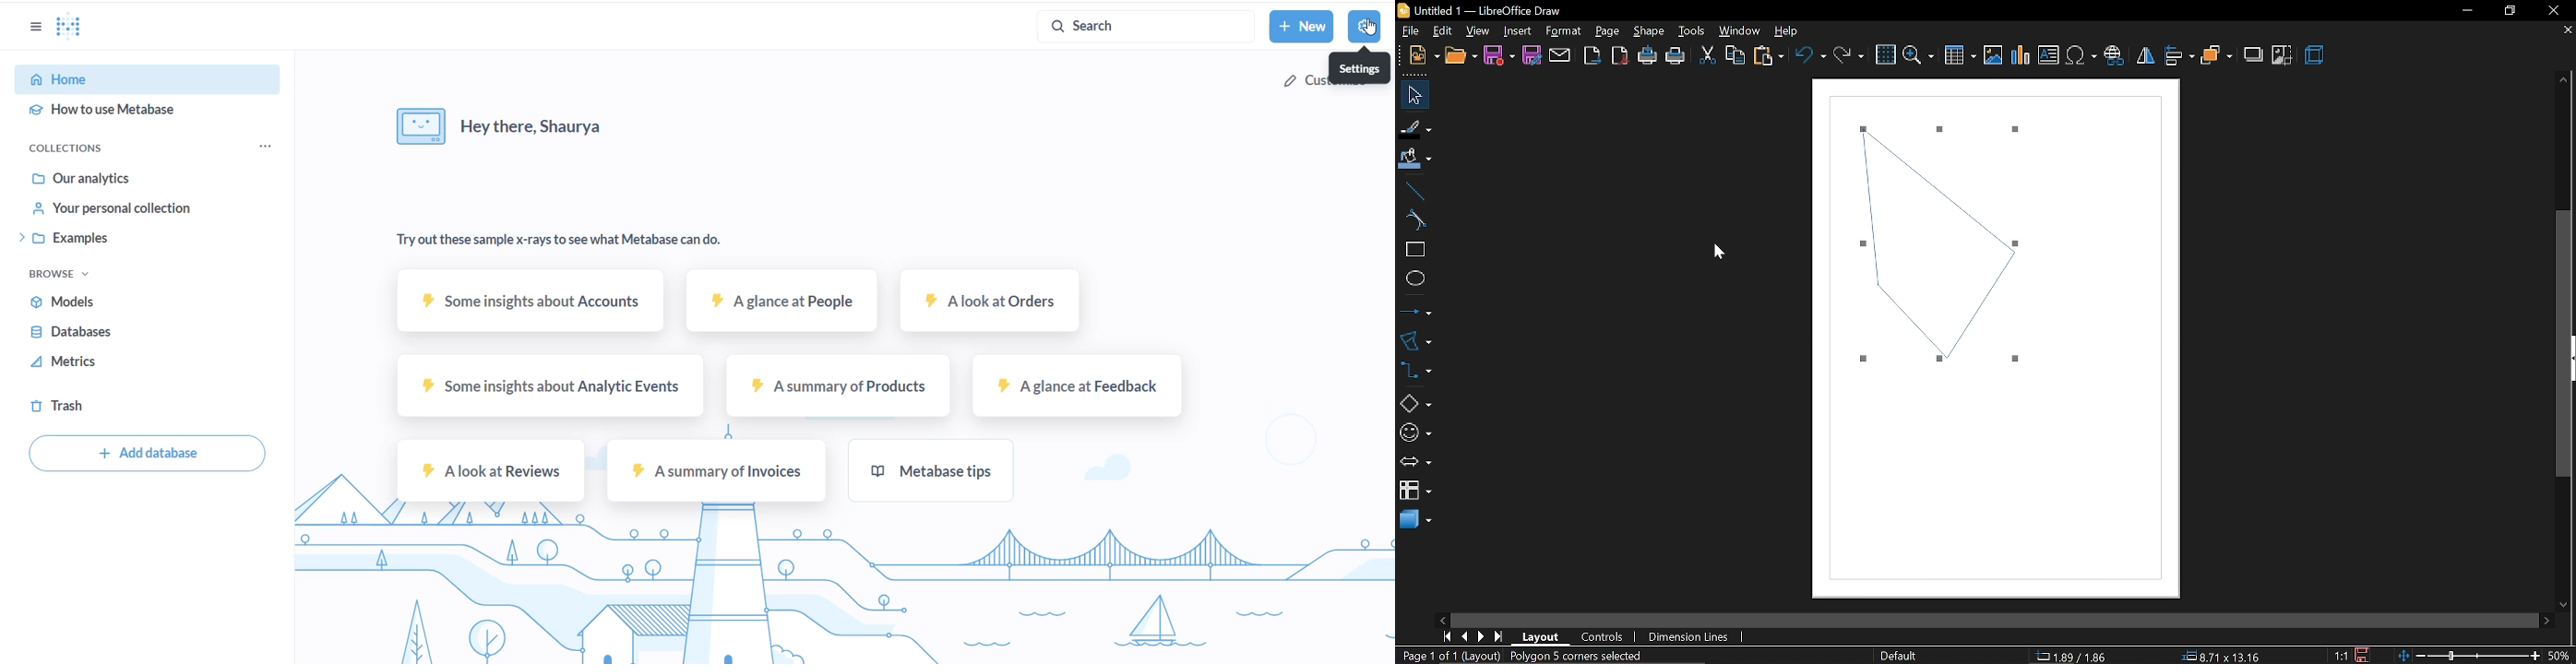  Describe the element at coordinates (1415, 463) in the screenshot. I see `arrows` at that location.